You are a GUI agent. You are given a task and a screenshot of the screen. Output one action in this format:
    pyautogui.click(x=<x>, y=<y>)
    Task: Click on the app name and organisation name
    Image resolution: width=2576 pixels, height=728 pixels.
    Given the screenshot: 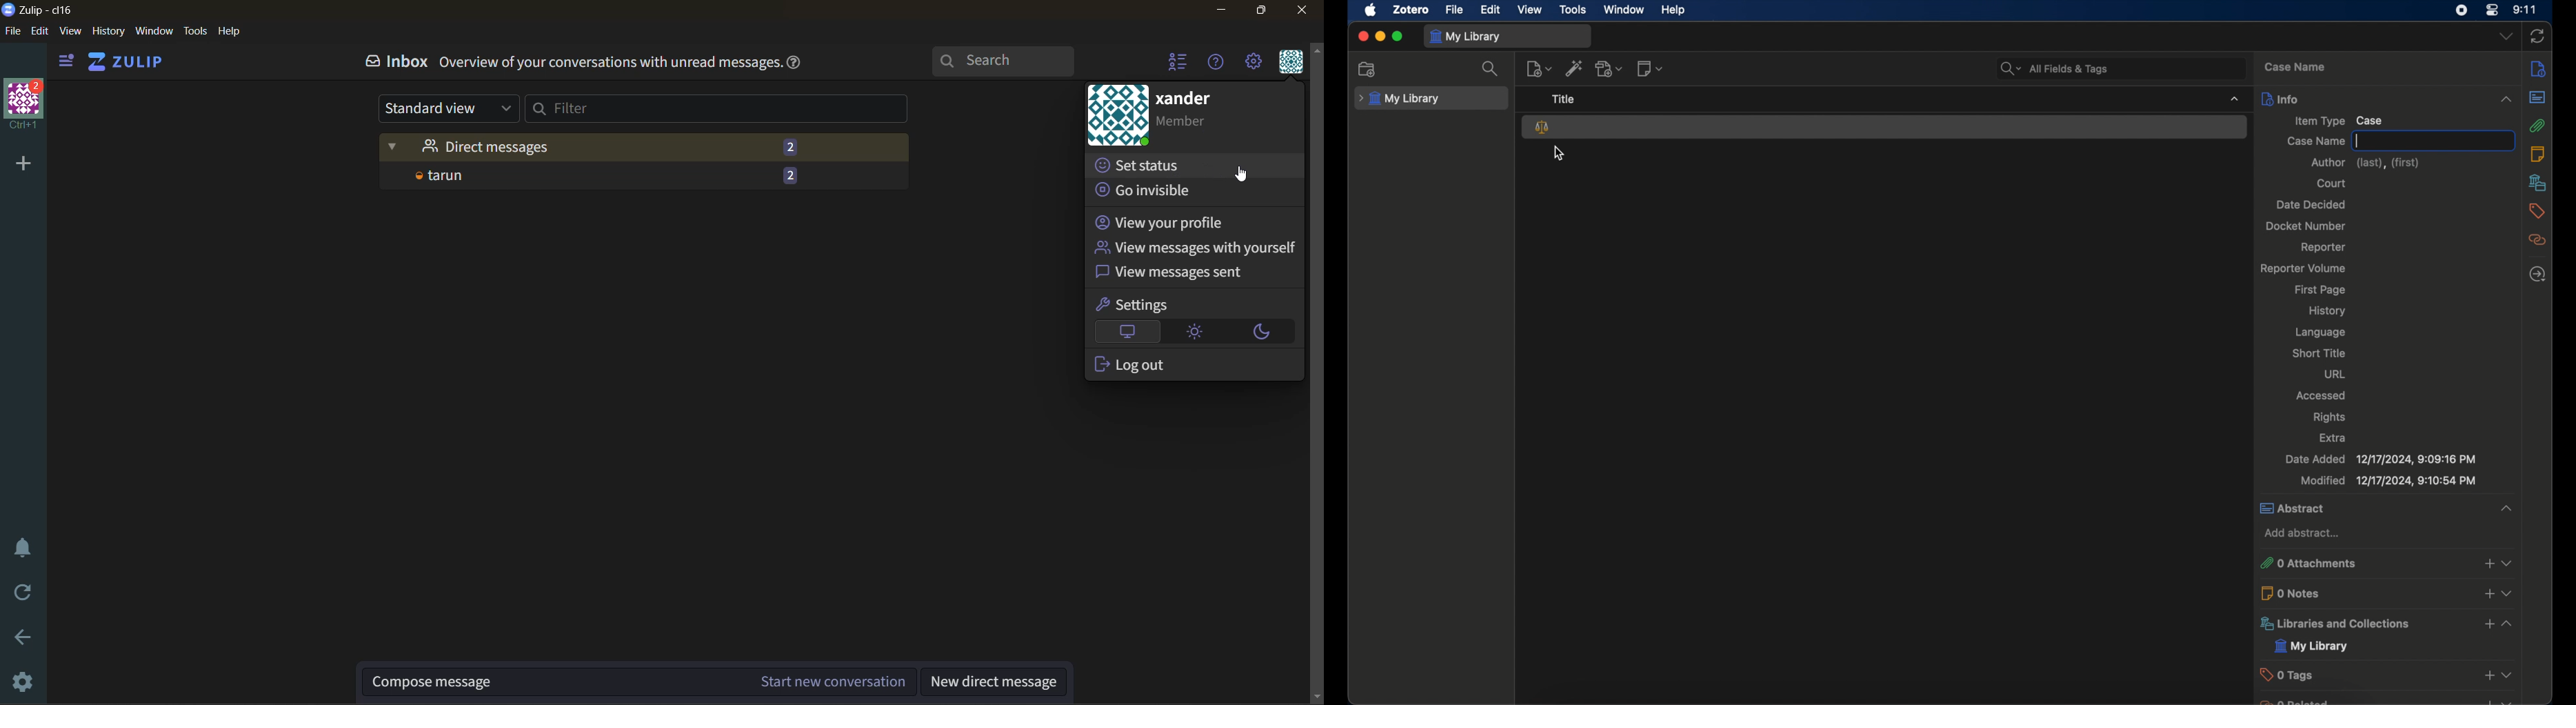 What is the action you would take?
    pyautogui.click(x=40, y=10)
    